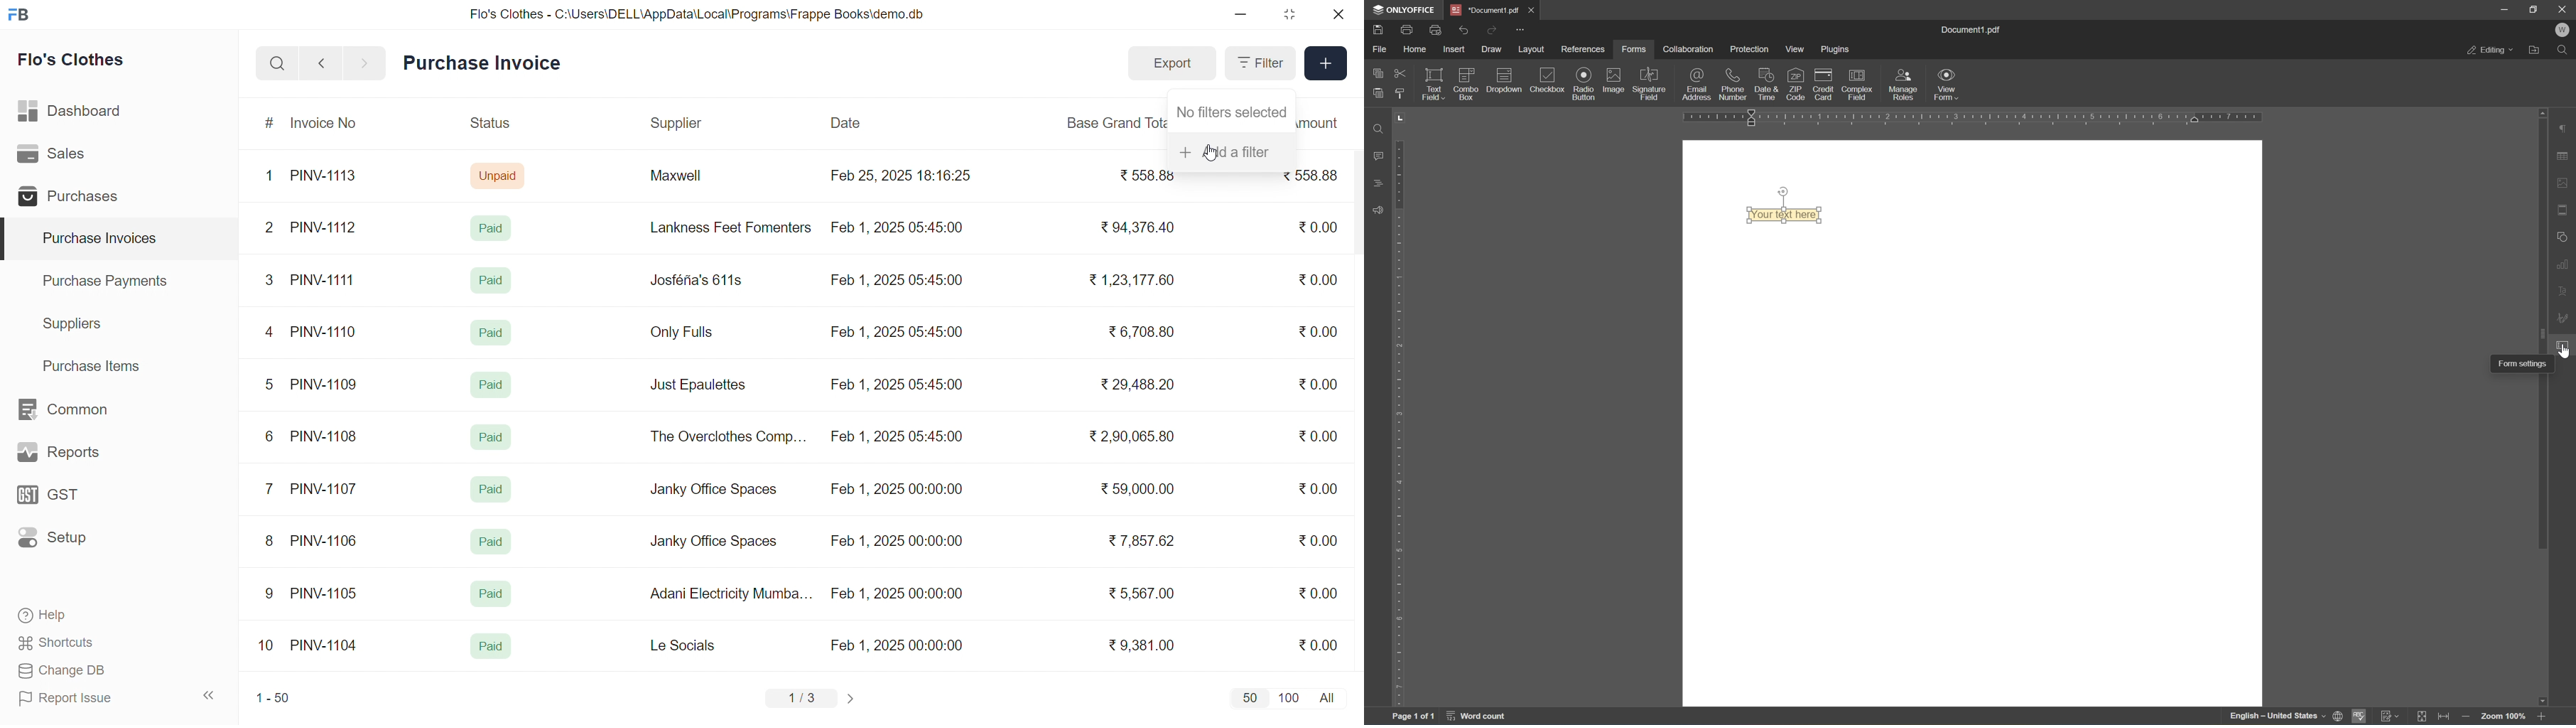 The image size is (2576, 728). What do you see at coordinates (9, 240) in the screenshot?
I see `selected` at bounding box center [9, 240].